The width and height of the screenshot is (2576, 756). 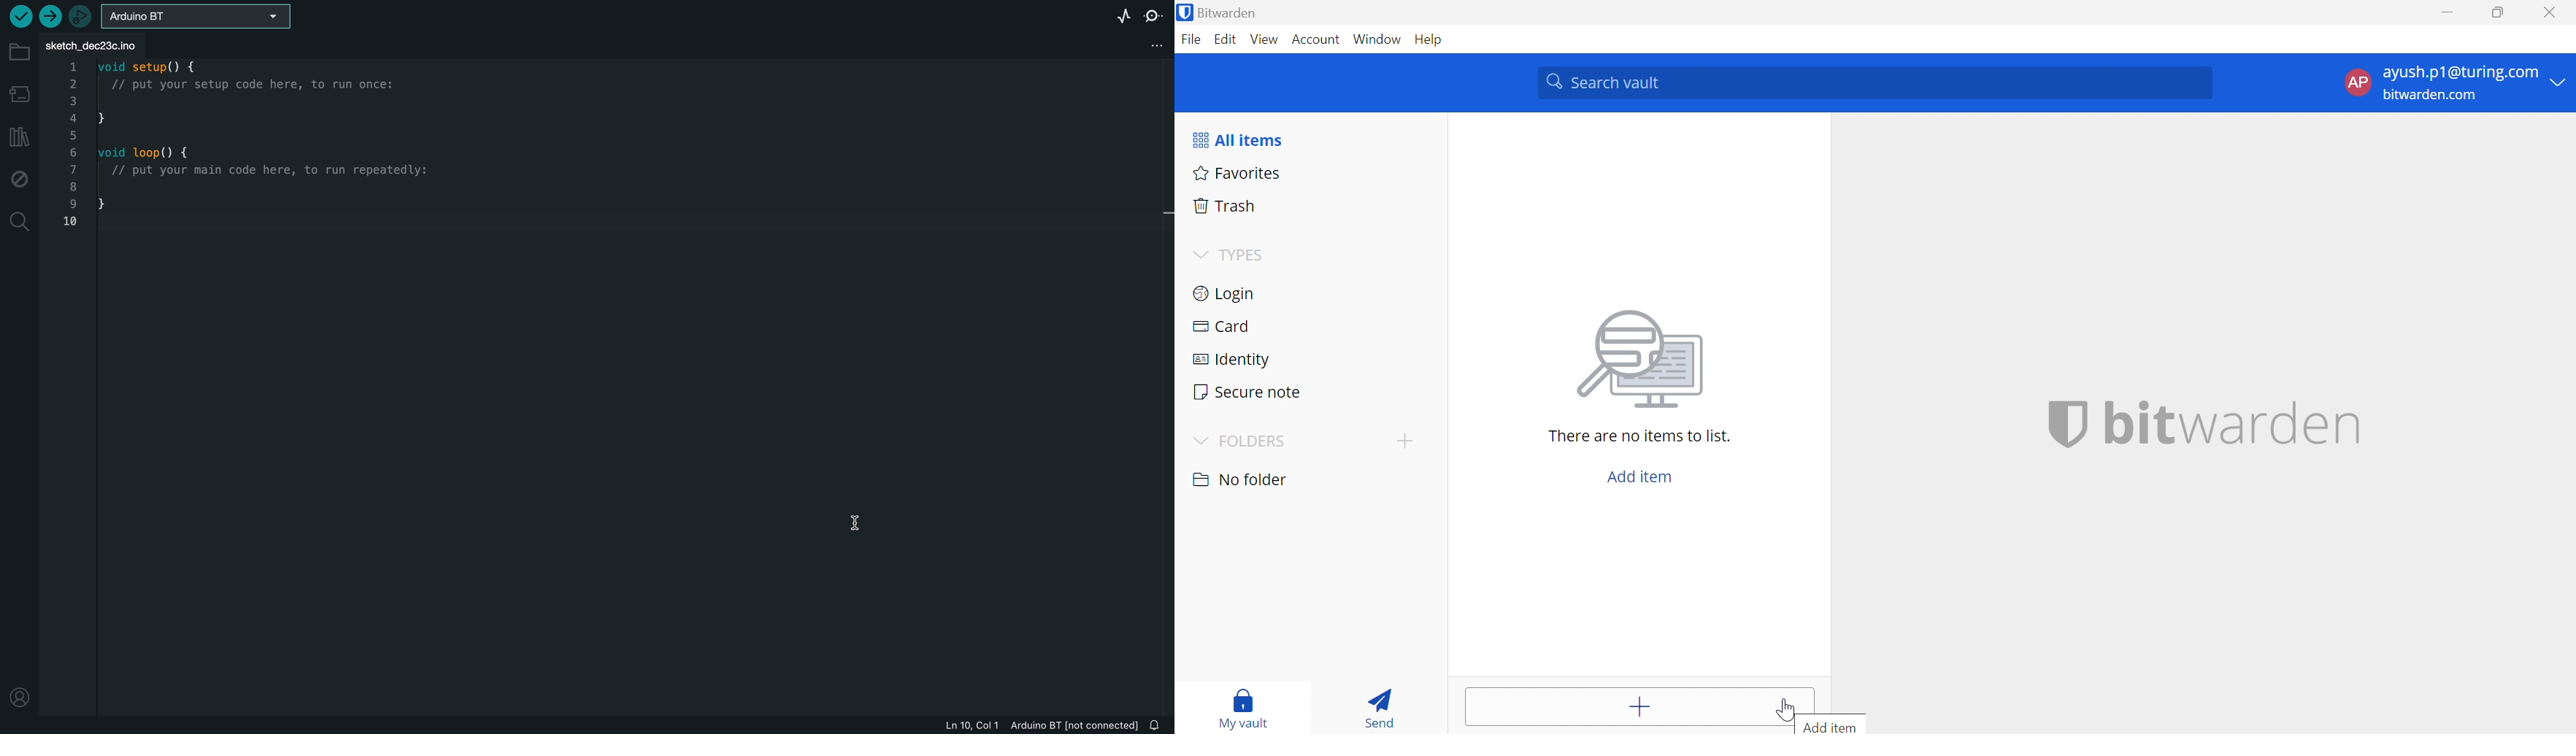 What do you see at coordinates (1220, 12) in the screenshot?
I see `Bitwarden` at bounding box center [1220, 12].